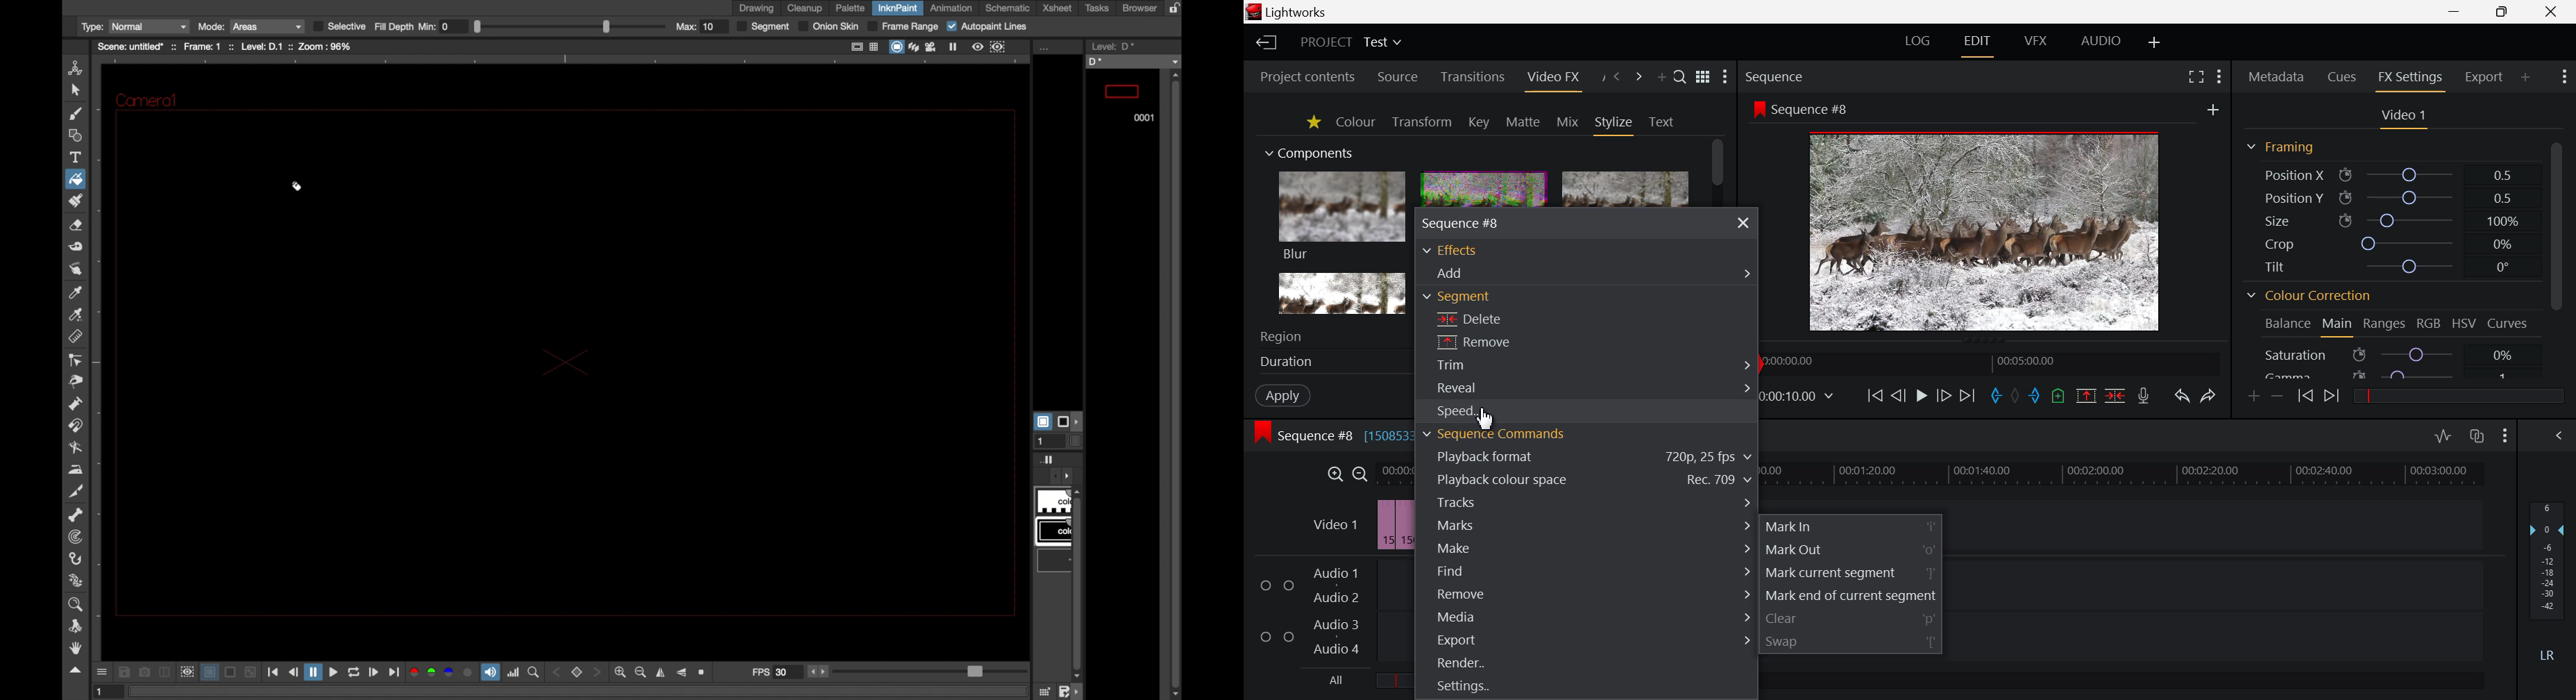 The image size is (2576, 700). Describe the element at coordinates (77, 604) in the screenshot. I see `zoom` at that location.